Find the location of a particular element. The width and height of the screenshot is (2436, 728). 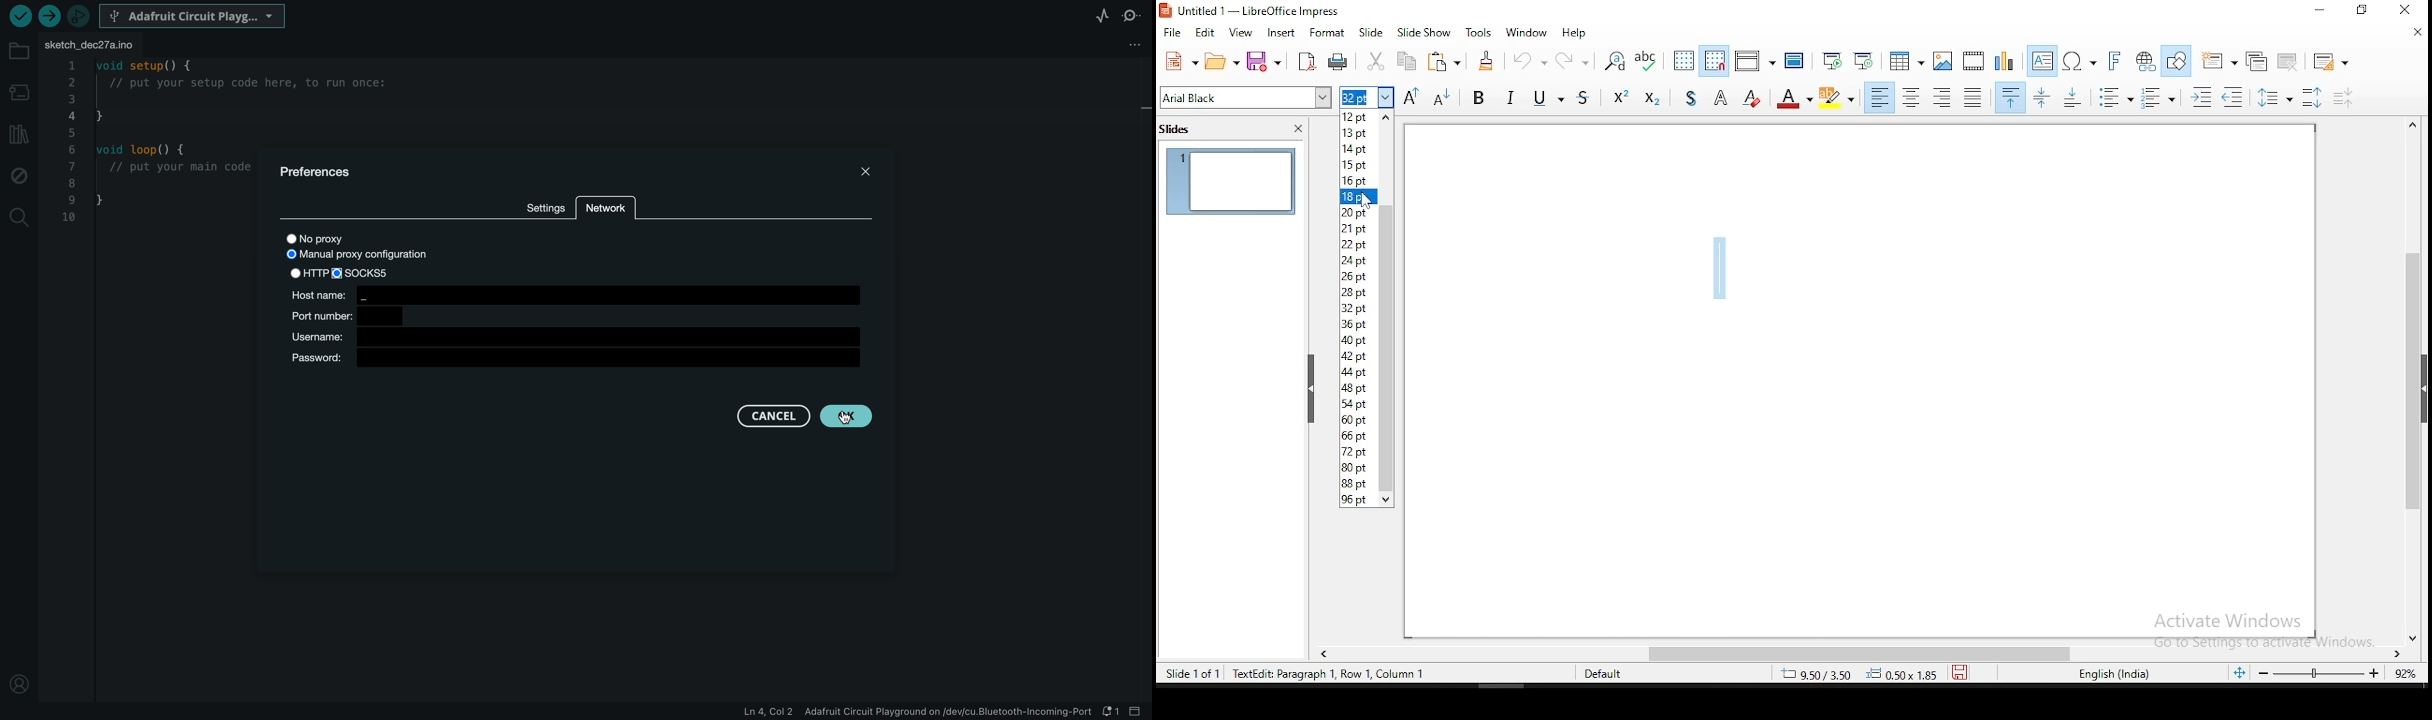

window is located at coordinates (1527, 33).